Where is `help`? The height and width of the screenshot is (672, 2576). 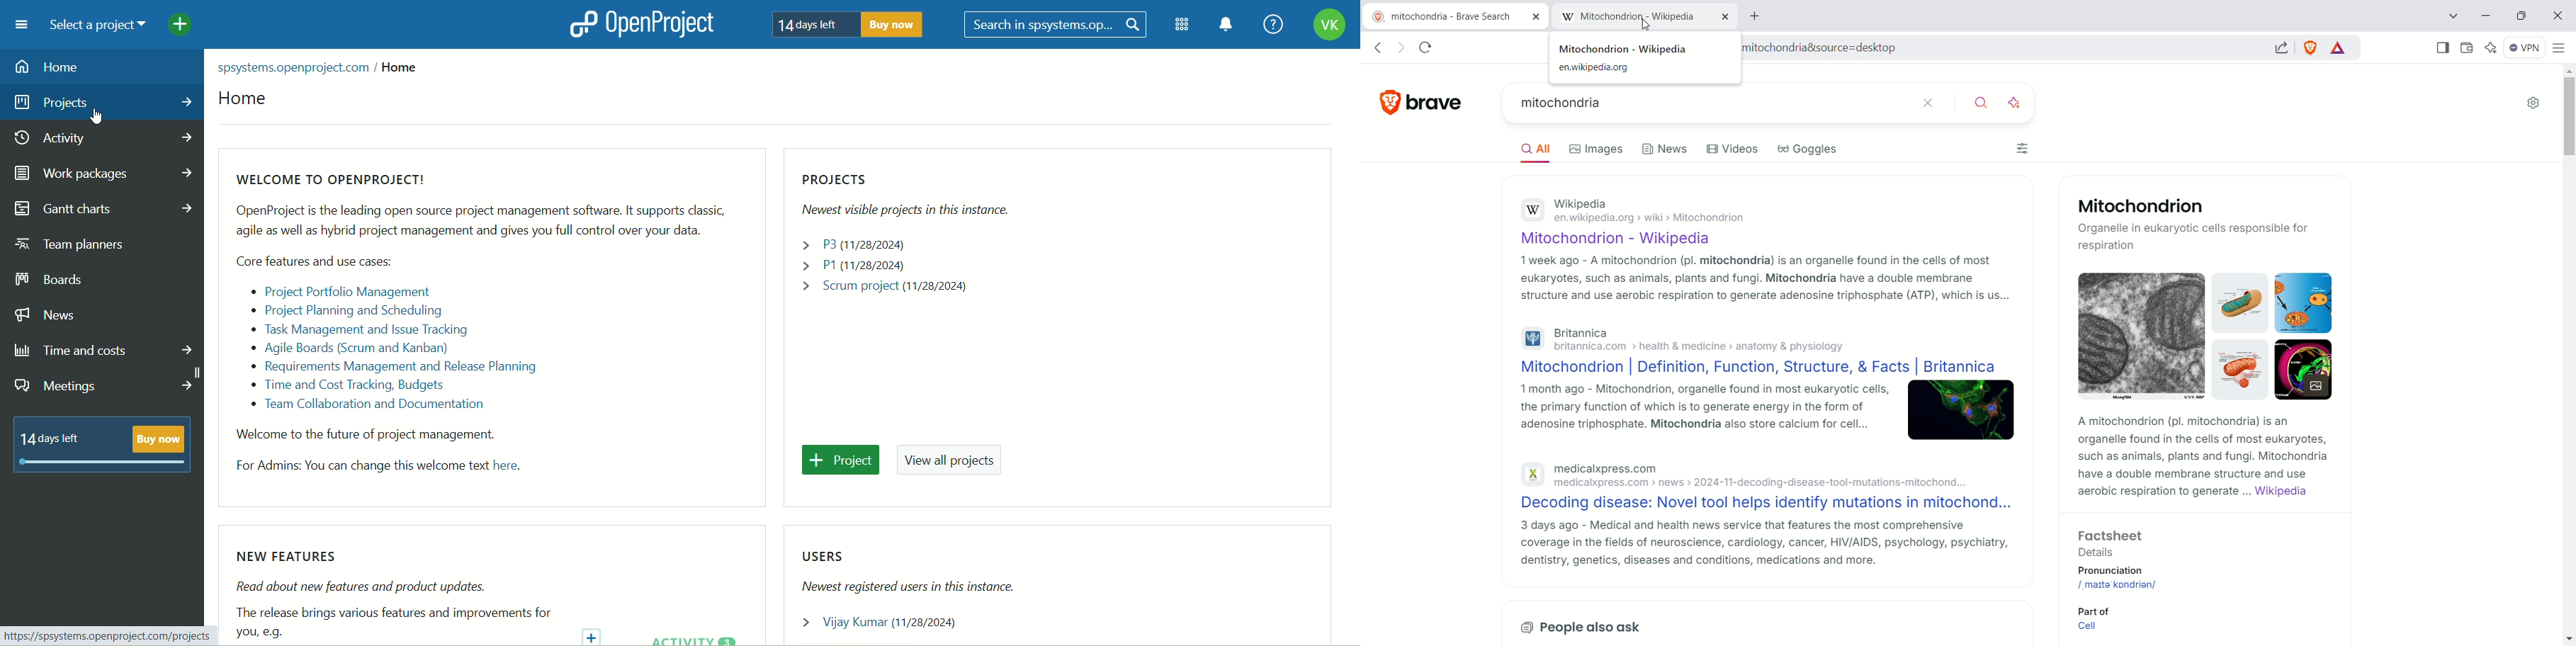
help is located at coordinates (1272, 24).